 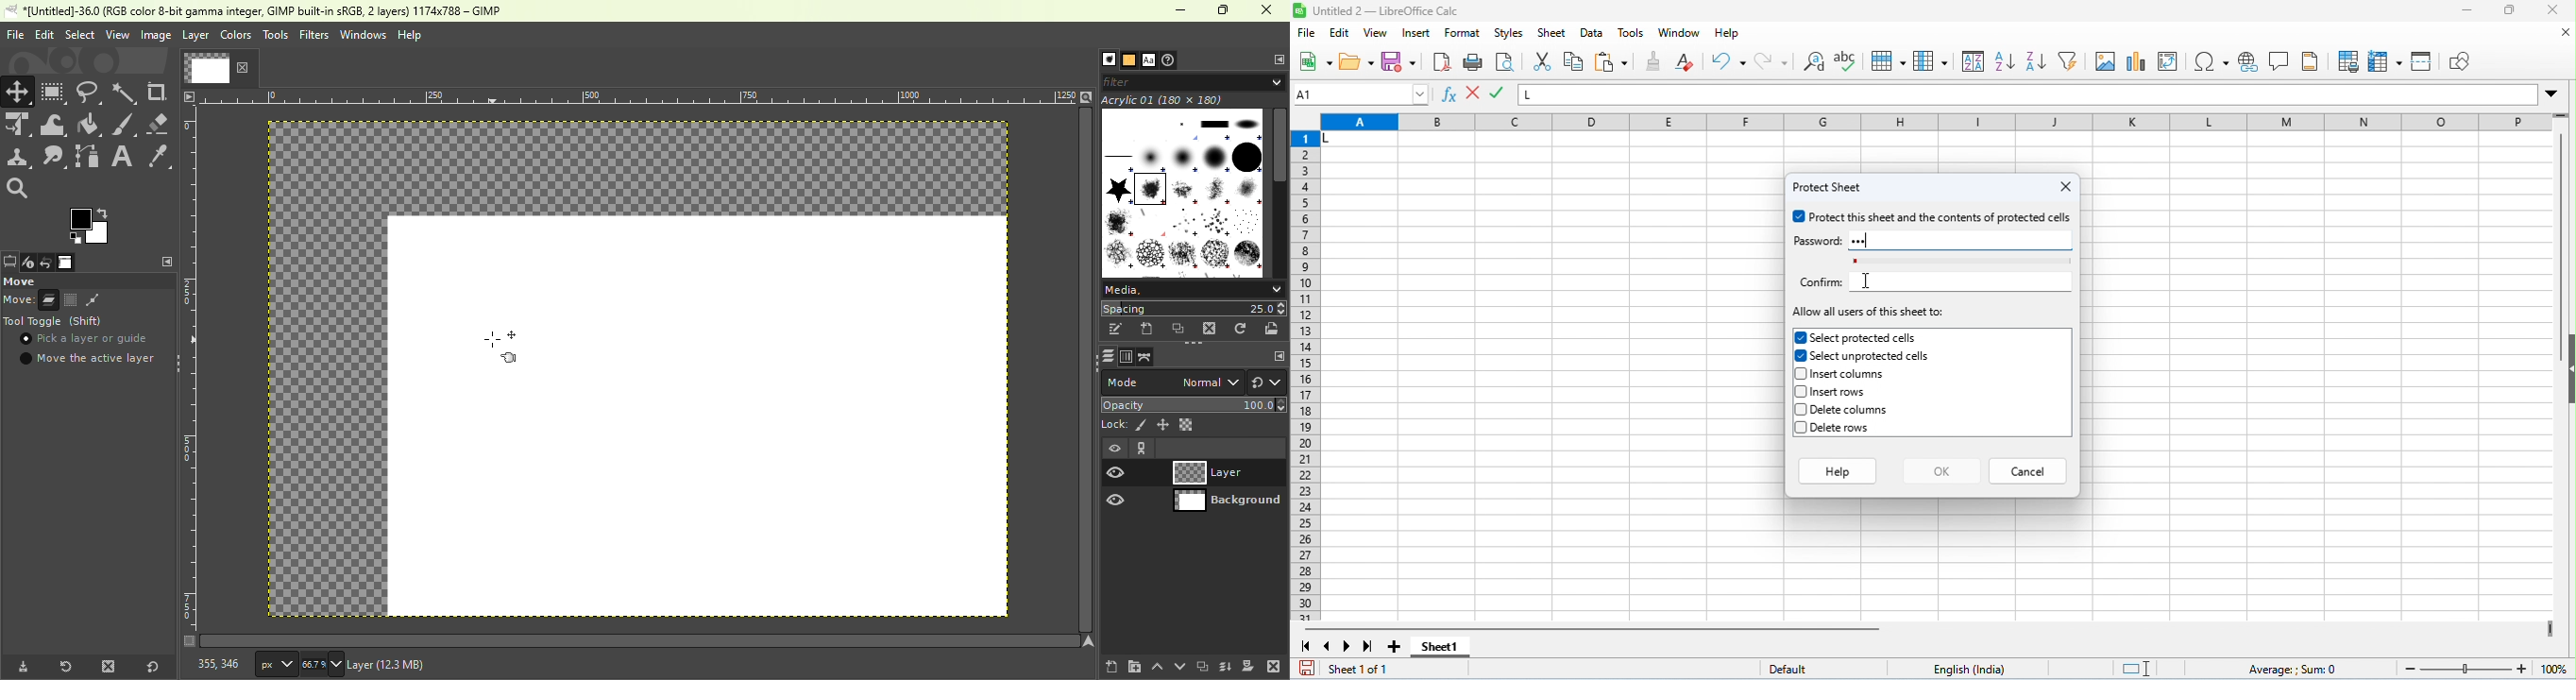 I want to click on Subtract from the current selection, so click(x=93, y=300).